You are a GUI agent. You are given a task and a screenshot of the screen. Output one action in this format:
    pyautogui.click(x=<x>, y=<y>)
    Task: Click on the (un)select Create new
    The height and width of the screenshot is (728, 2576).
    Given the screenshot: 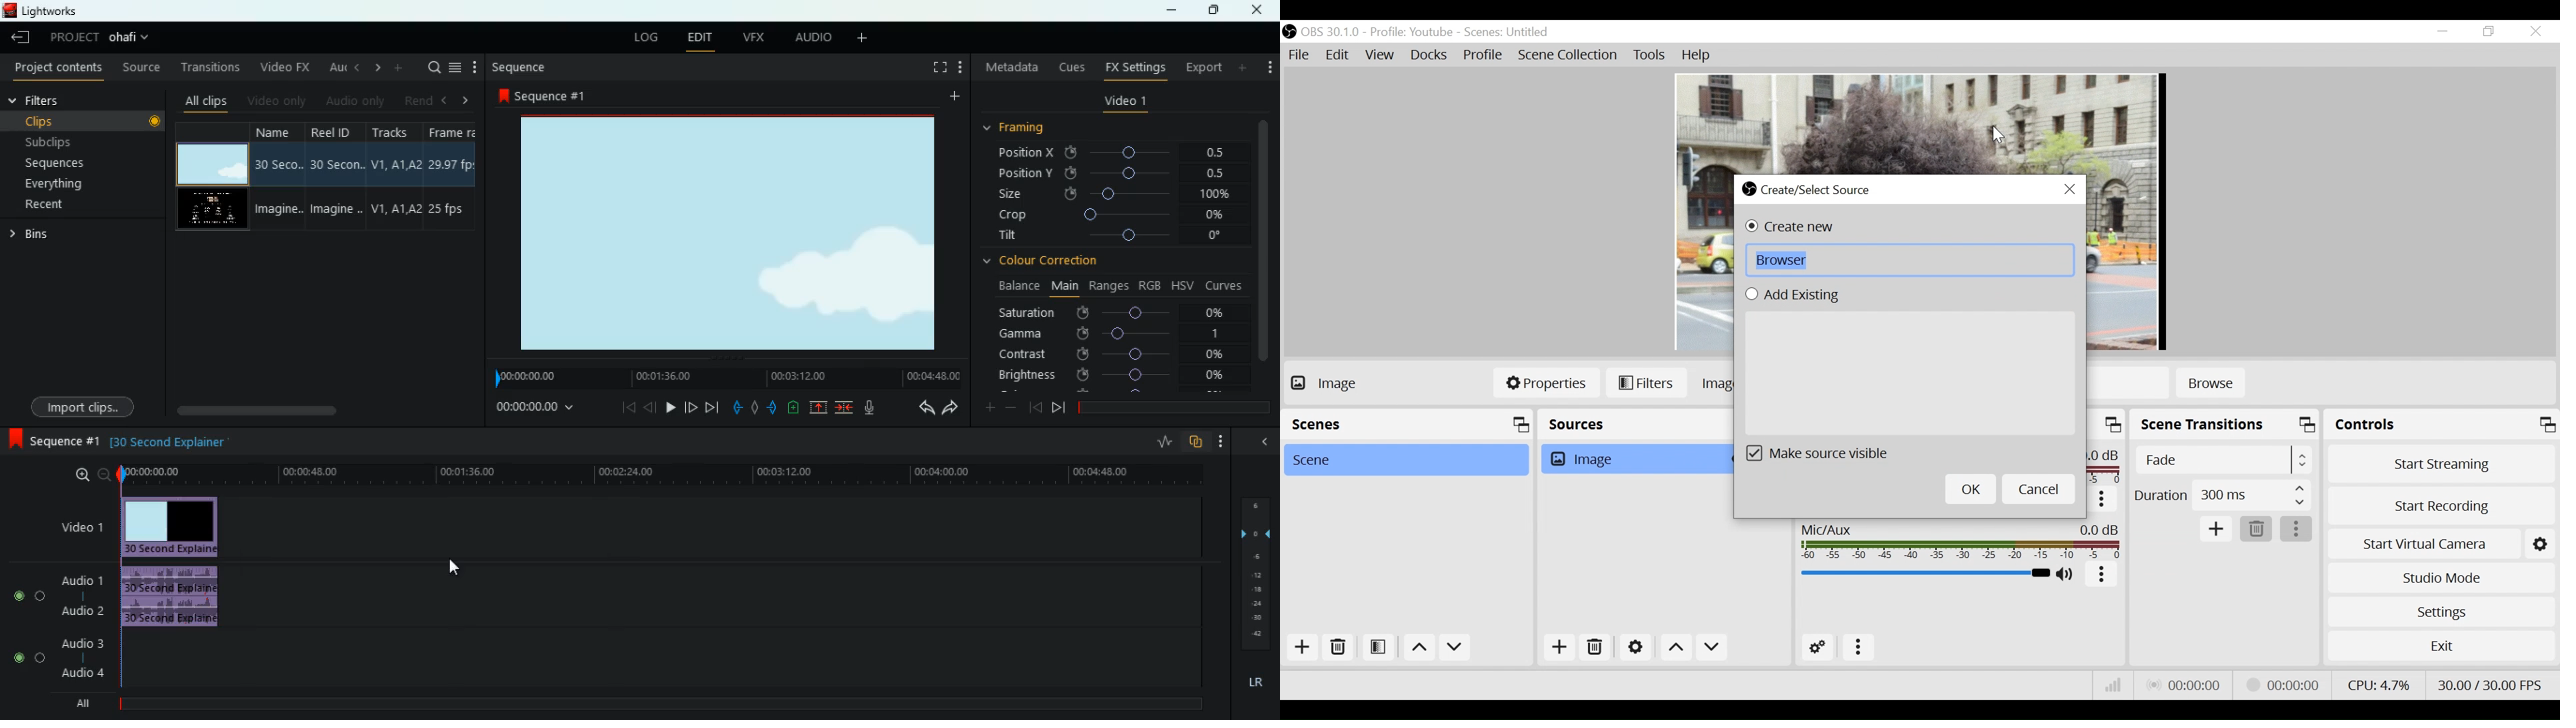 What is the action you would take?
    pyautogui.click(x=1787, y=226)
    